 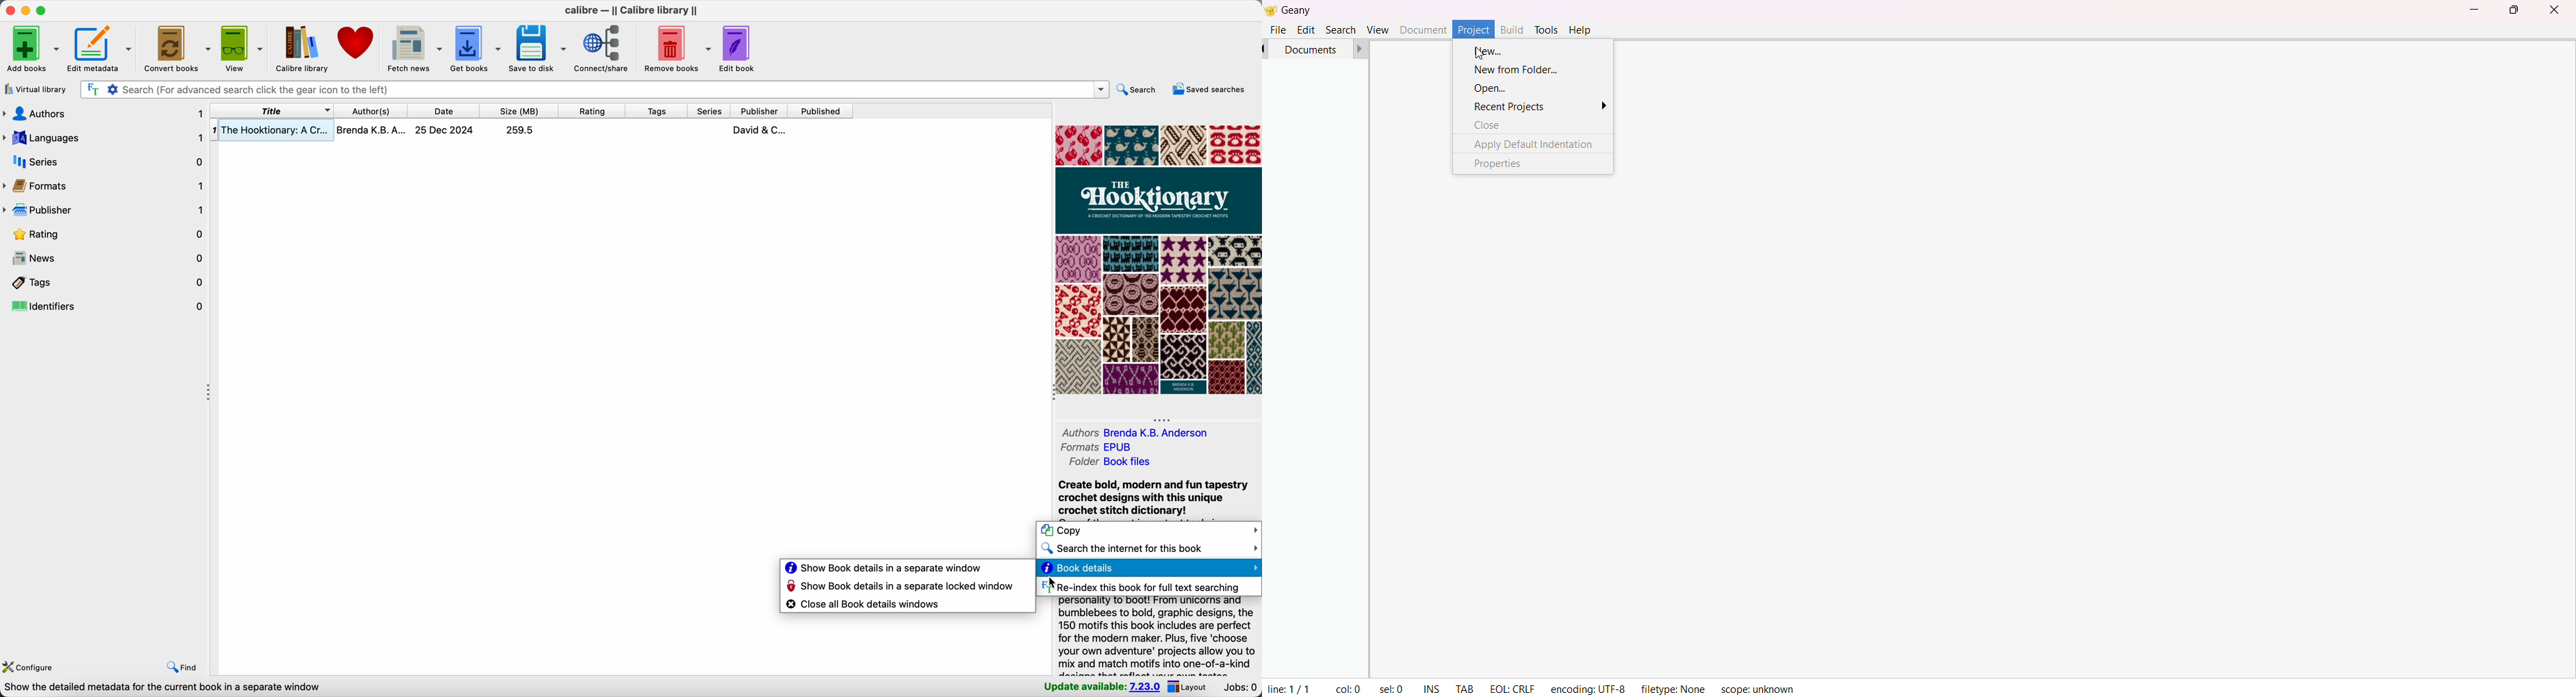 I want to click on layout, so click(x=1192, y=688).